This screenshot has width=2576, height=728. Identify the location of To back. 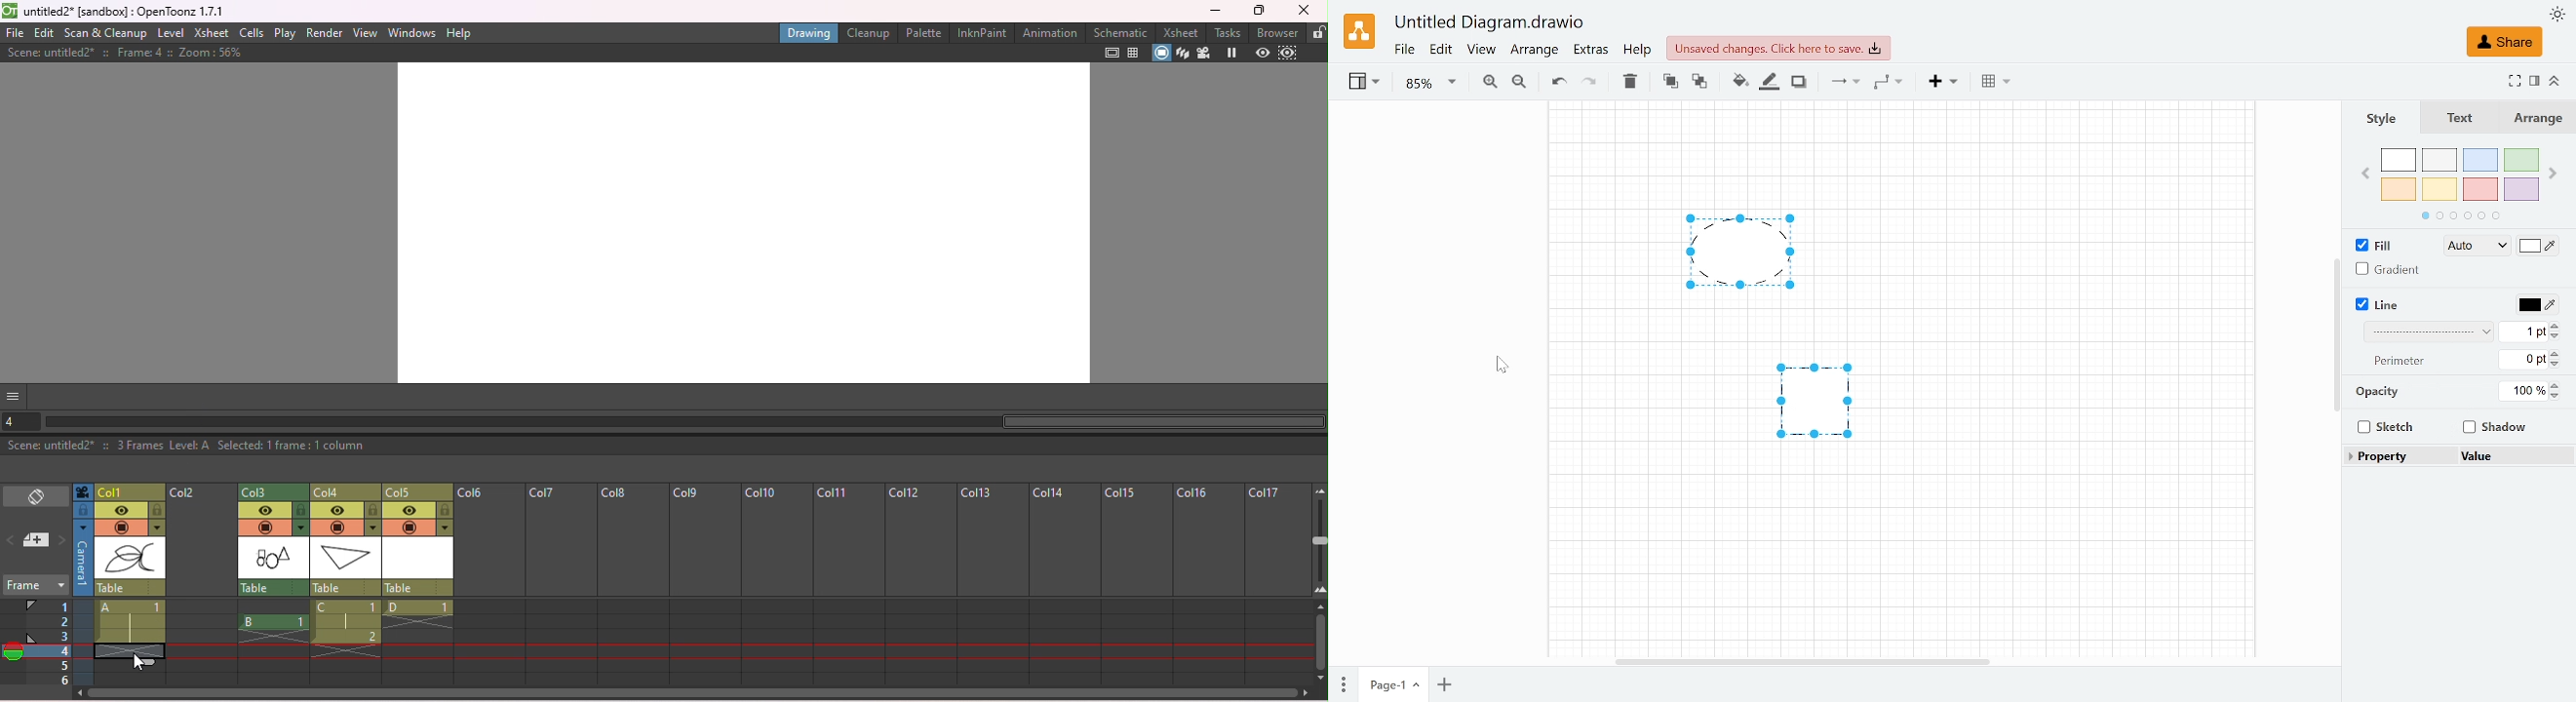
(1699, 82).